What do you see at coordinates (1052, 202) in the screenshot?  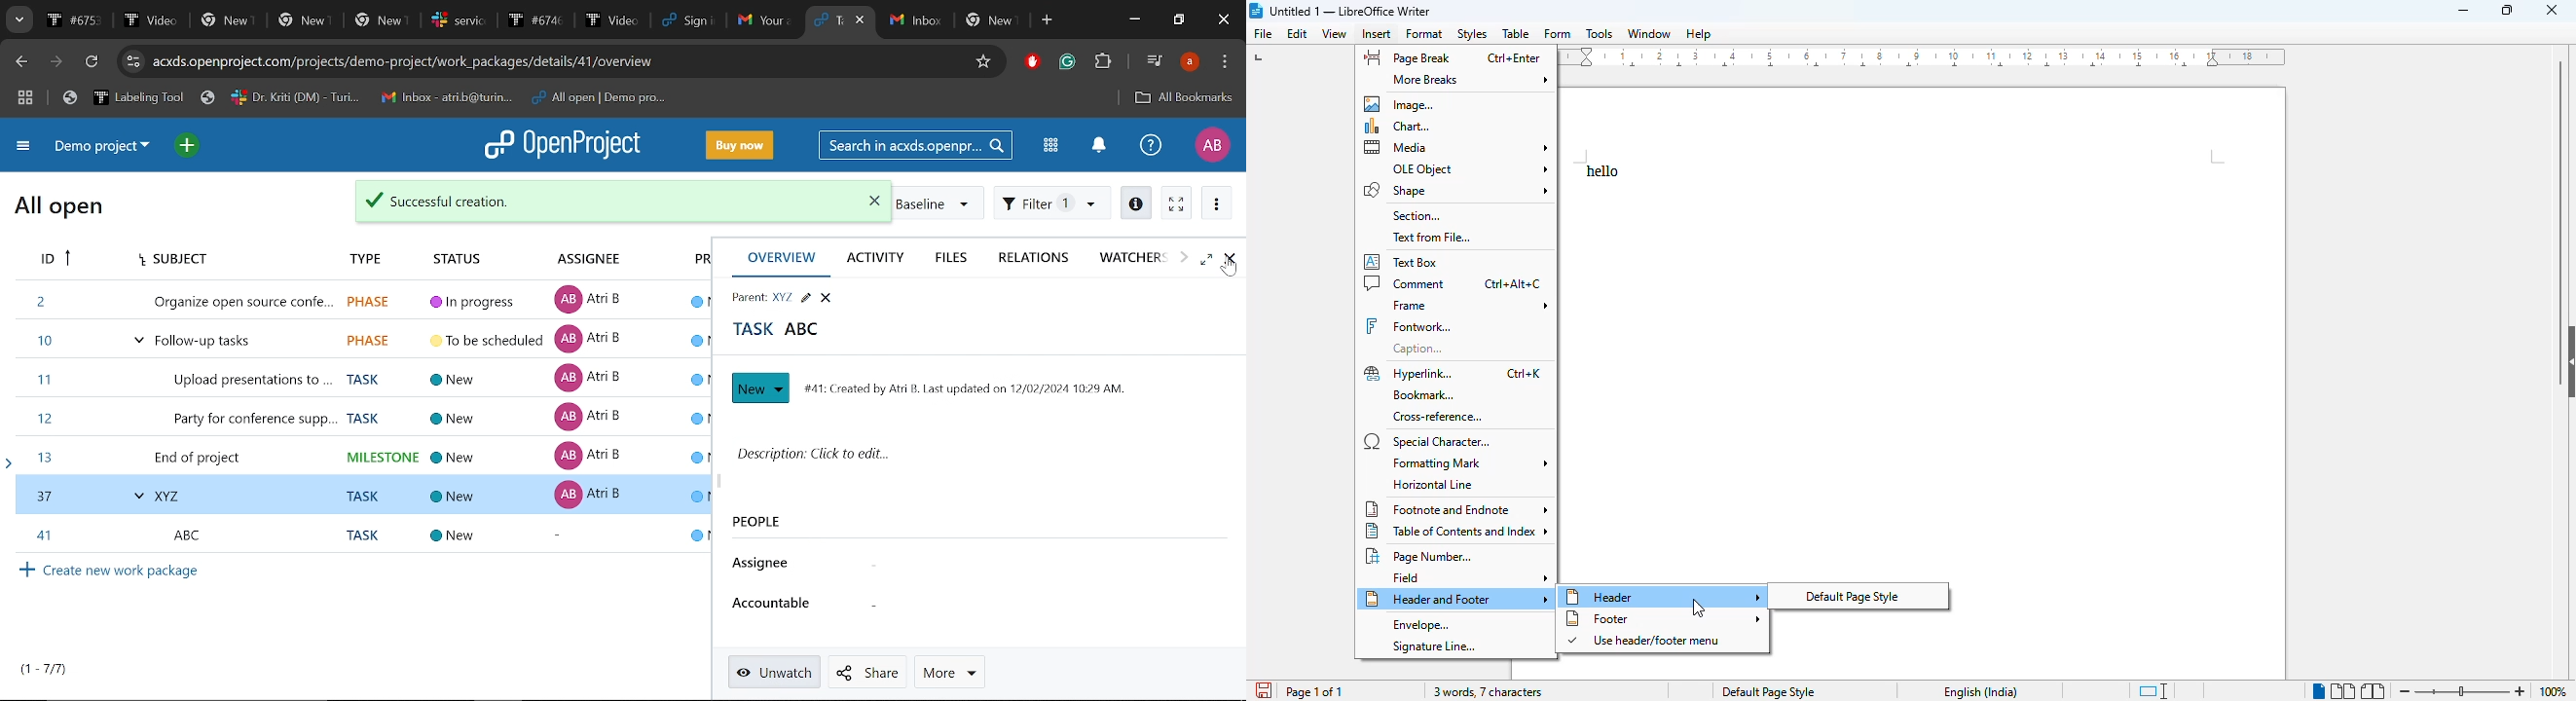 I see `Filter` at bounding box center [1052, 202].